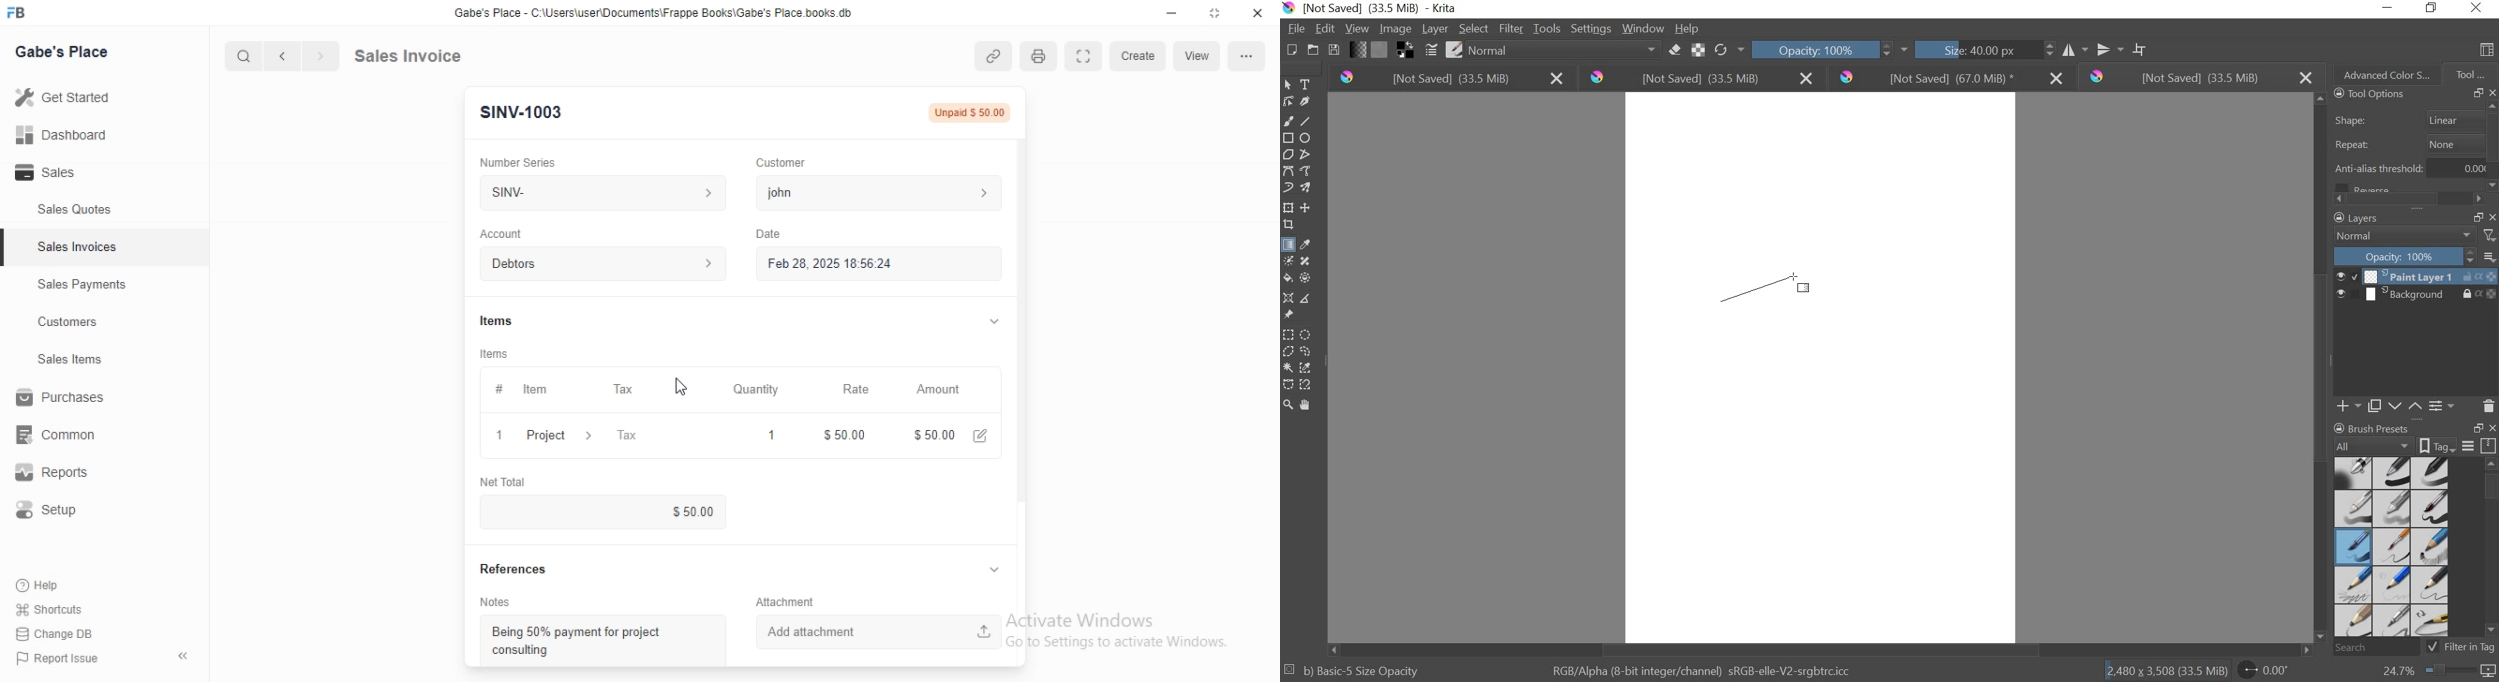  I want to click on - Sales, so click(64, 175).